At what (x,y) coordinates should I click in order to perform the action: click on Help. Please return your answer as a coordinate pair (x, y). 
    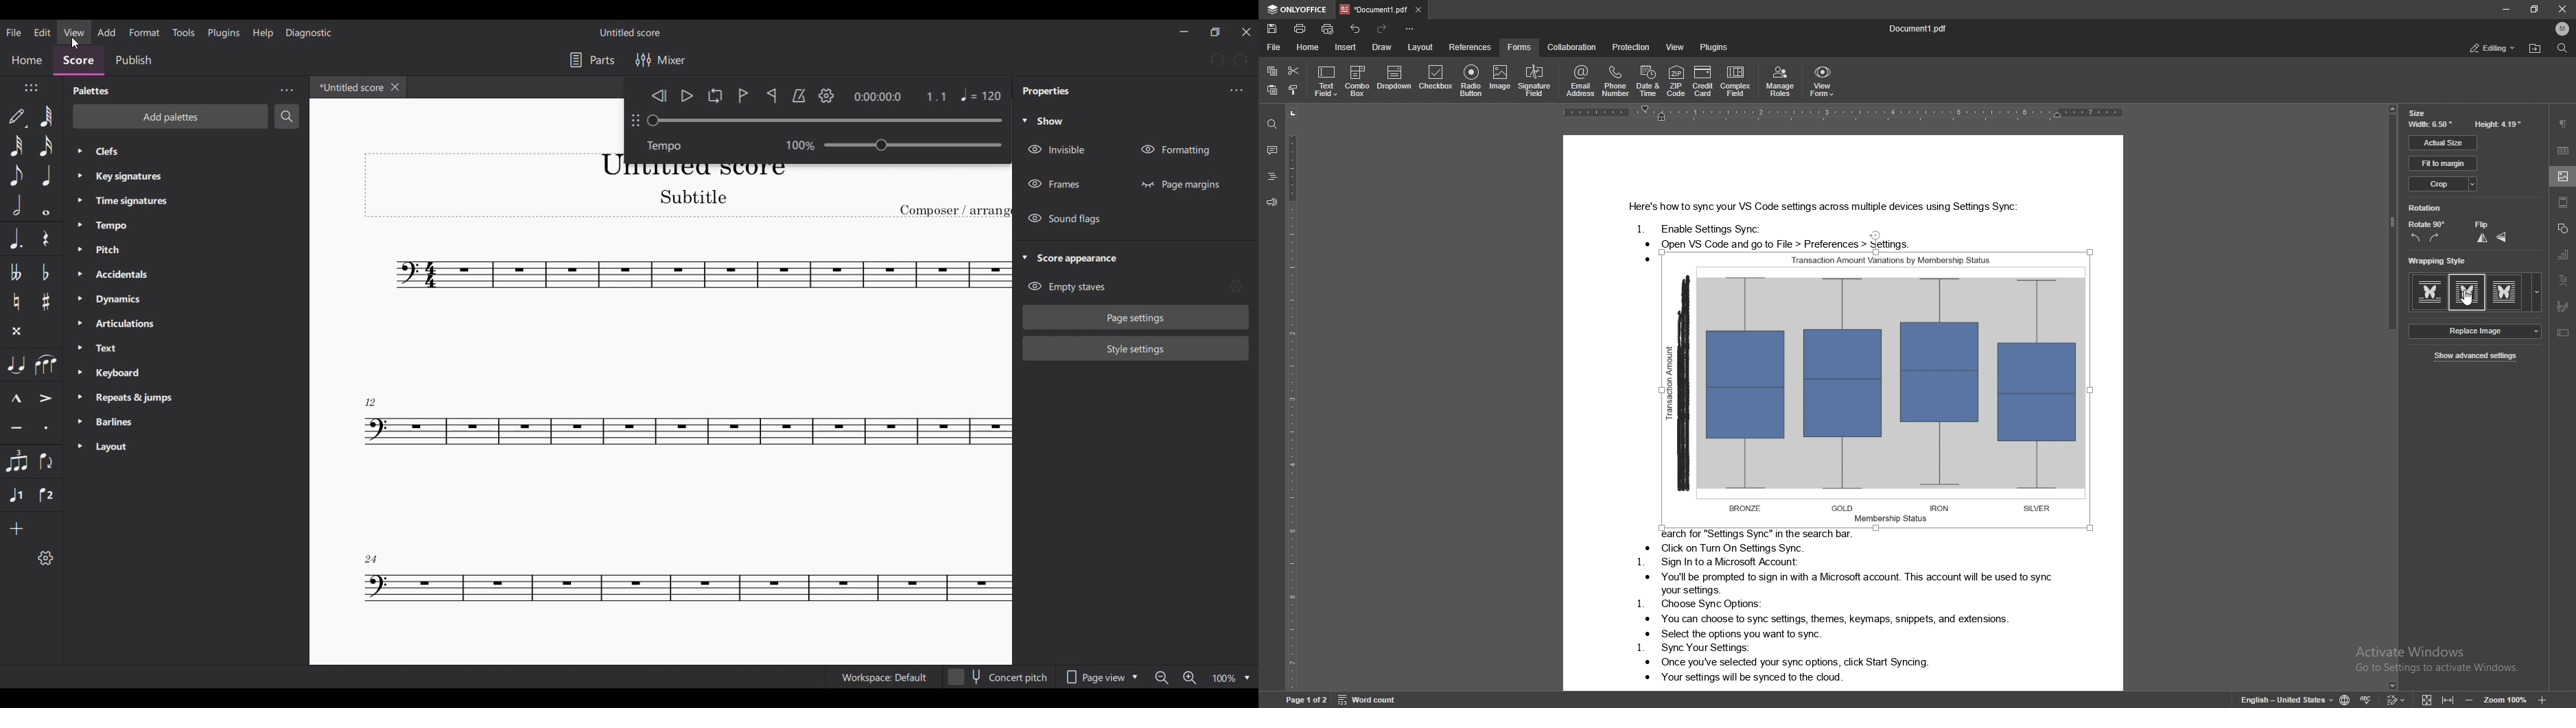
    Looking at the image, I should click on (263, 33).